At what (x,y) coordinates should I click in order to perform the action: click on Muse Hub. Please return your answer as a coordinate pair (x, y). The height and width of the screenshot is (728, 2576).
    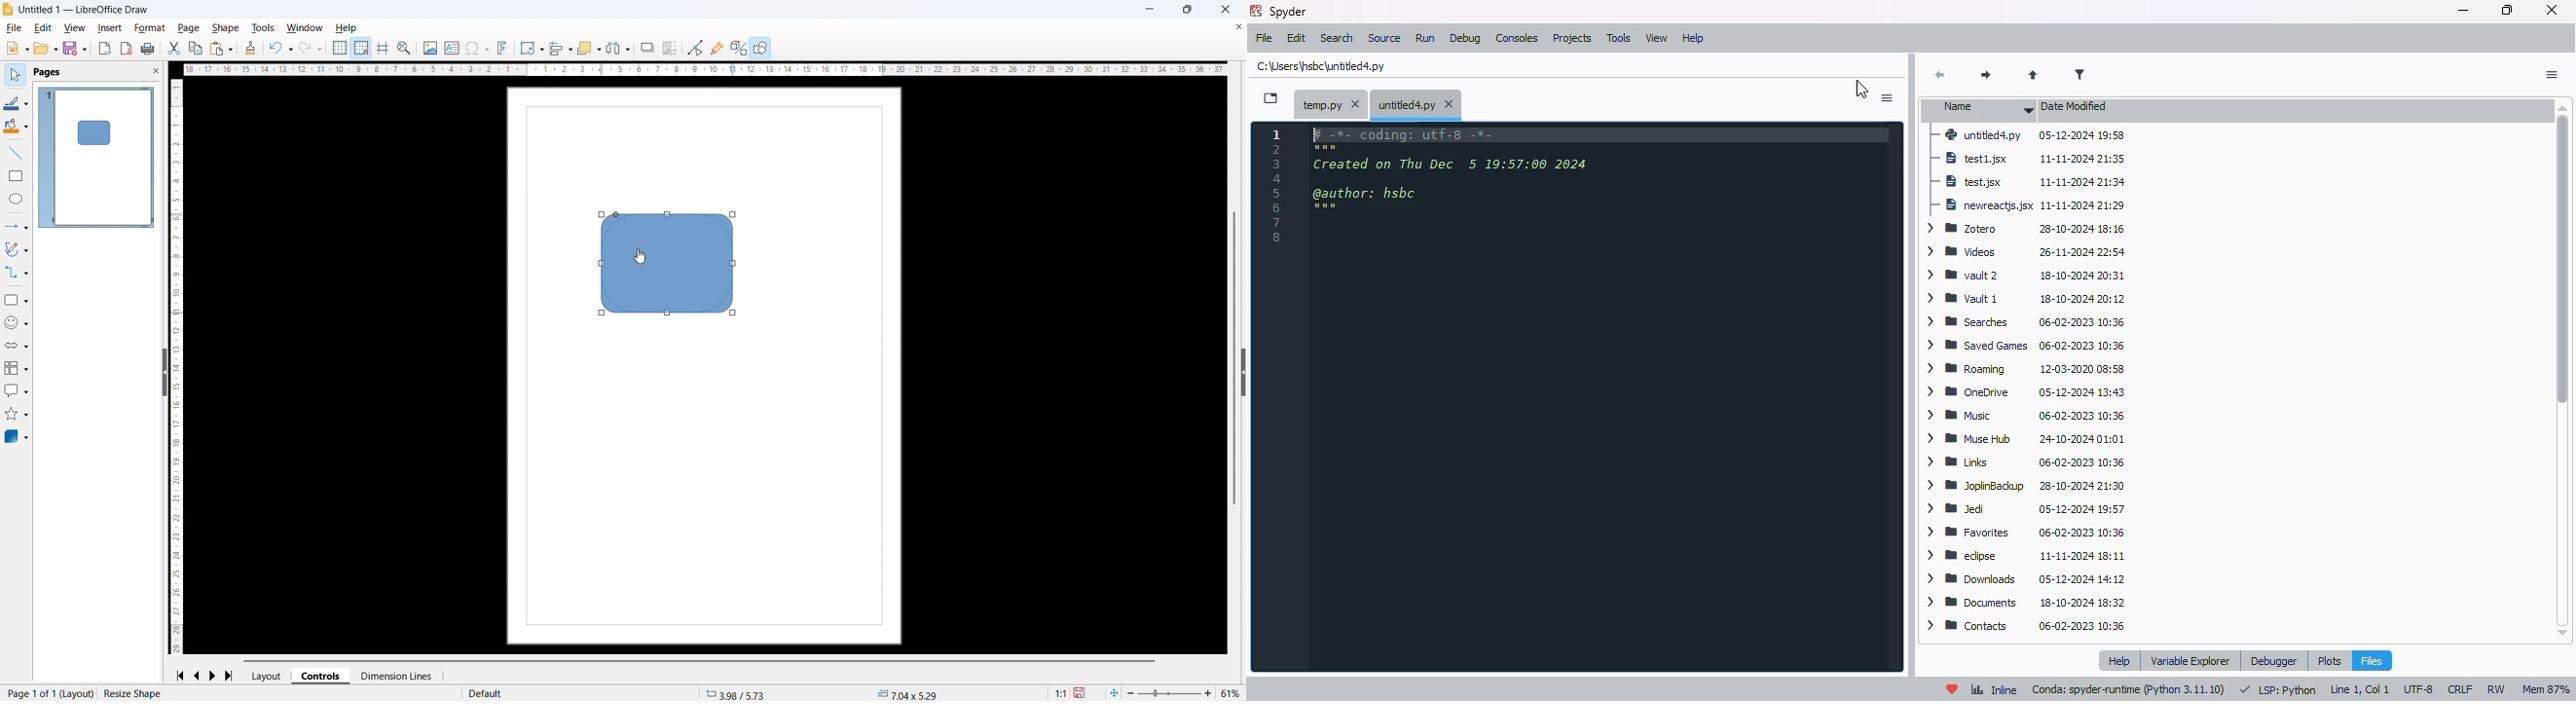
    Looking at the image, I should click on (2025, 488).